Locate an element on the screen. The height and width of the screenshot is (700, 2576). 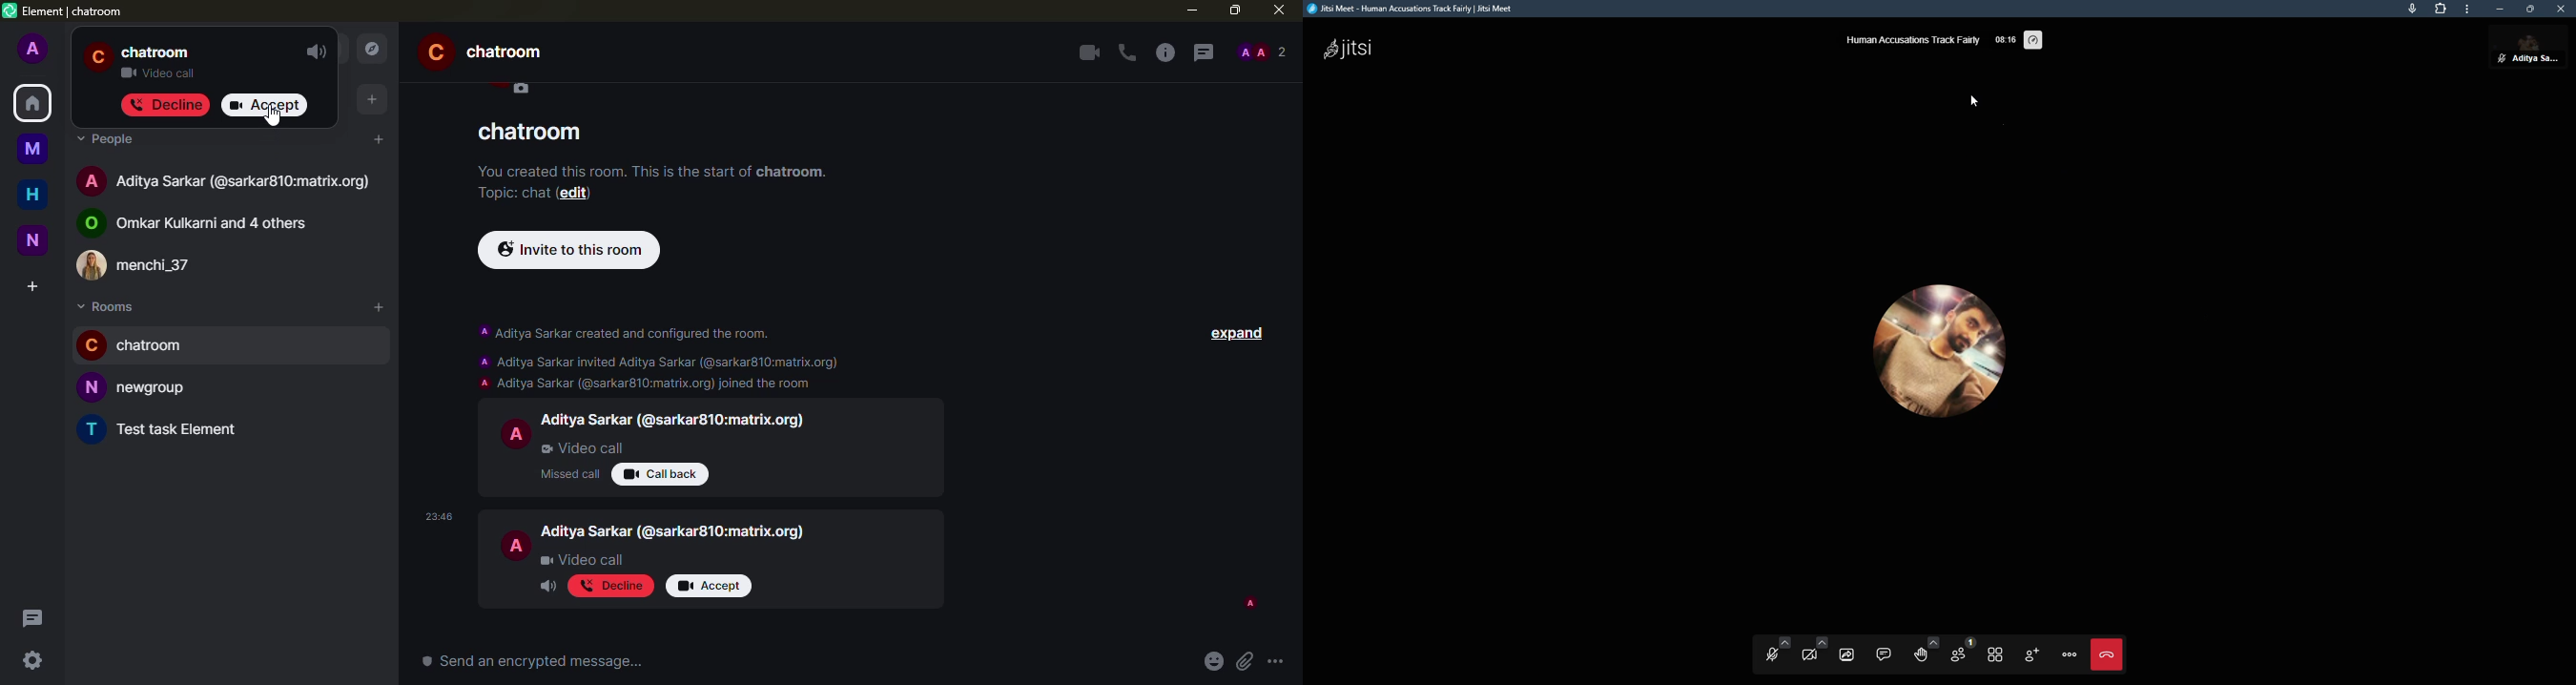
cursor is located at coordinates (269, 118).